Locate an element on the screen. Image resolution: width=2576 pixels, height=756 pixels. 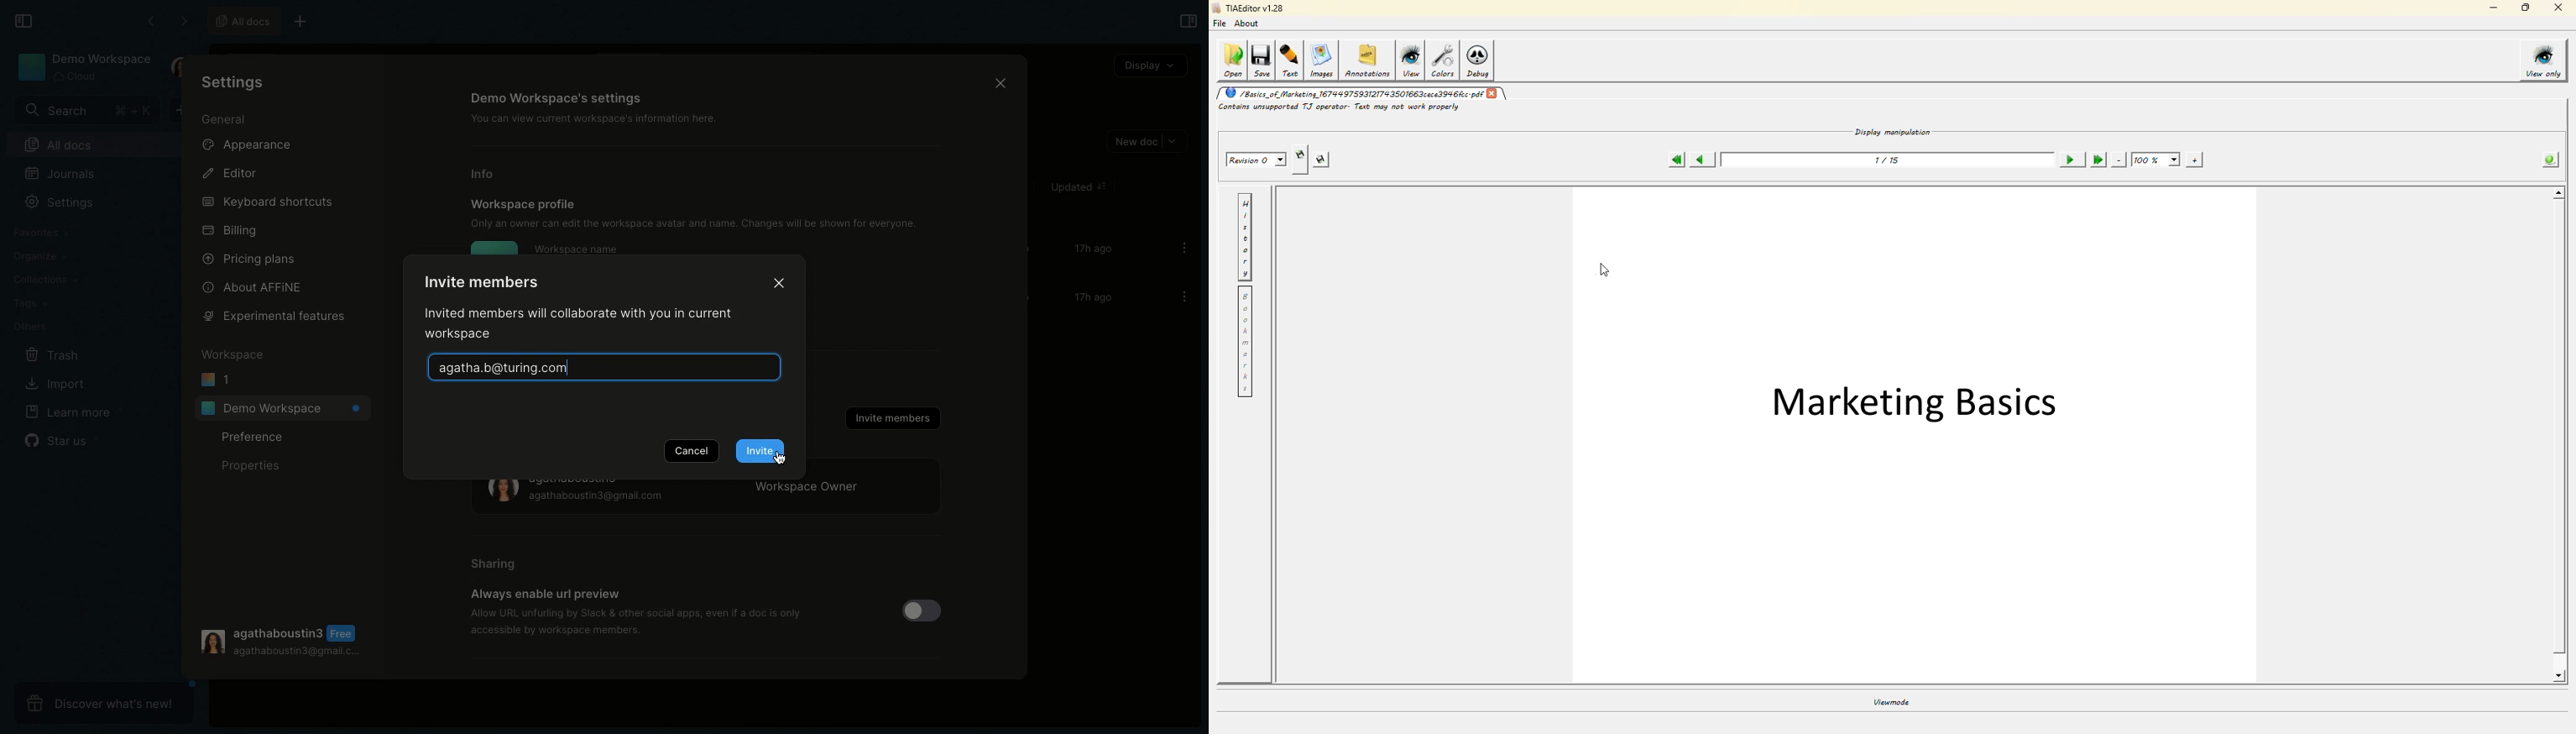
Sharing is located at coordinates (494, 564).